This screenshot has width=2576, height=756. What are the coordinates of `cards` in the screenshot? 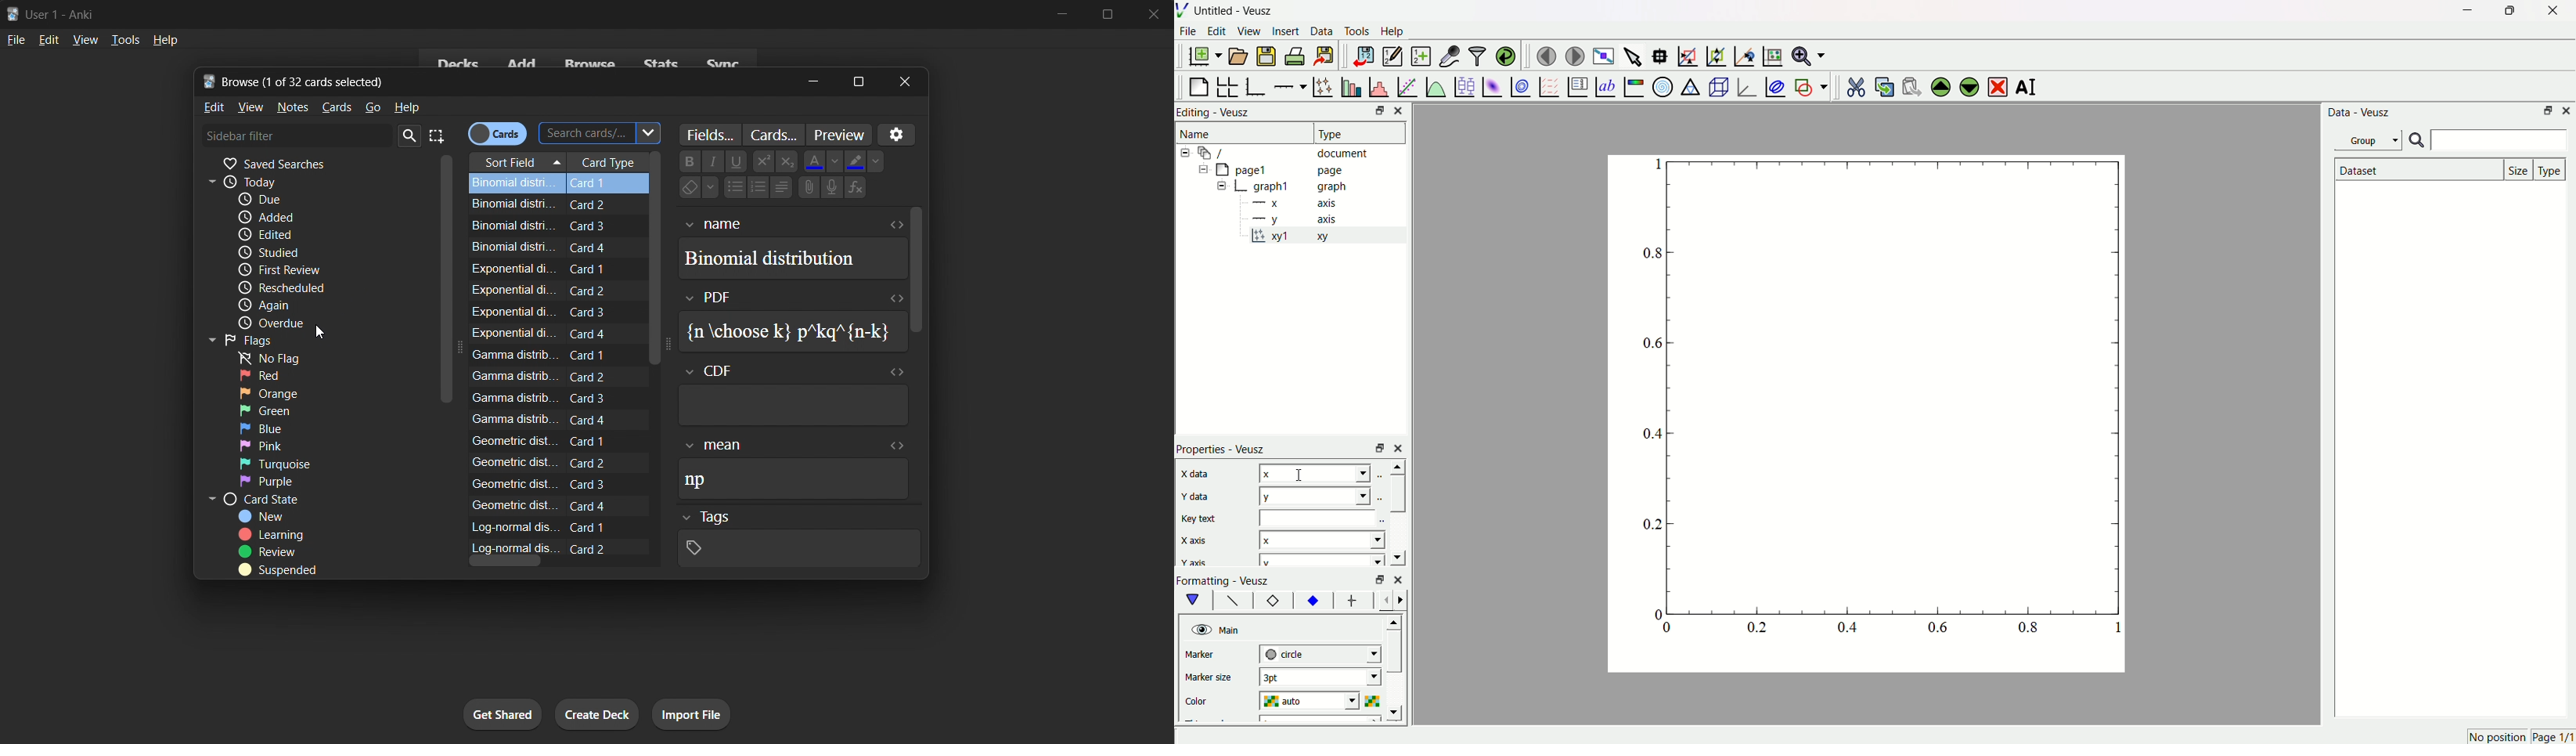 It's located at (337, 108).